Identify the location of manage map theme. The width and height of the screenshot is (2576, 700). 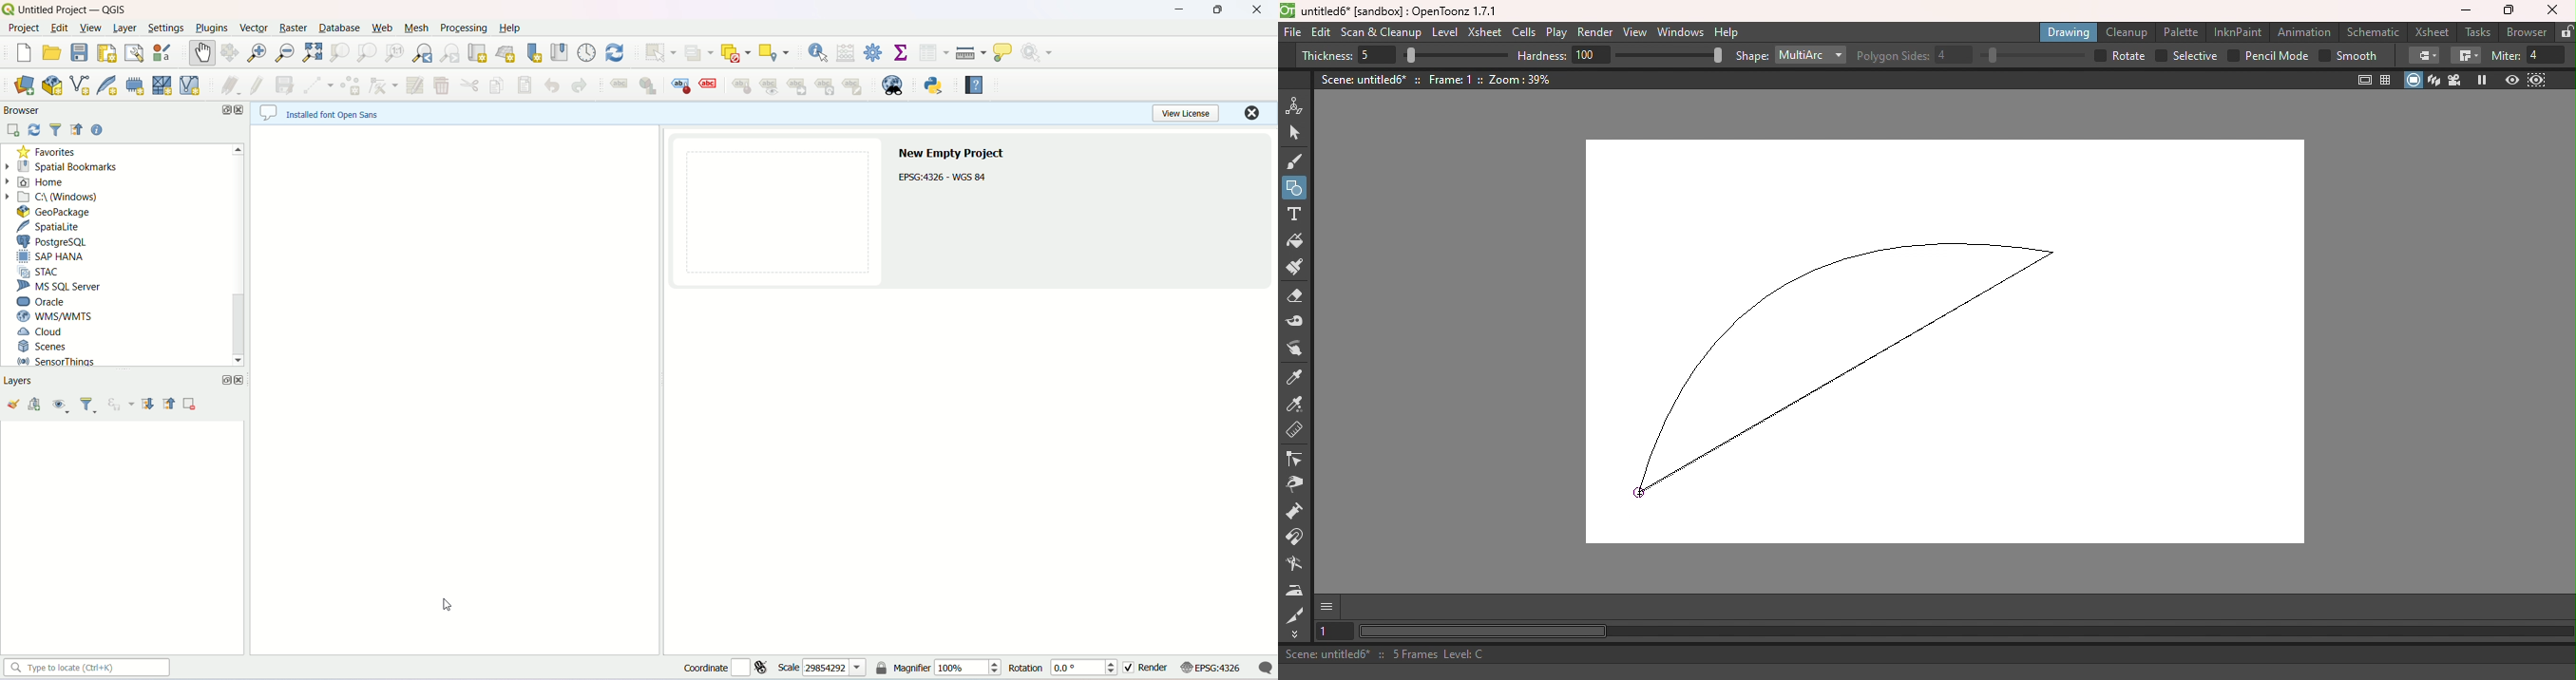
(61, 407).